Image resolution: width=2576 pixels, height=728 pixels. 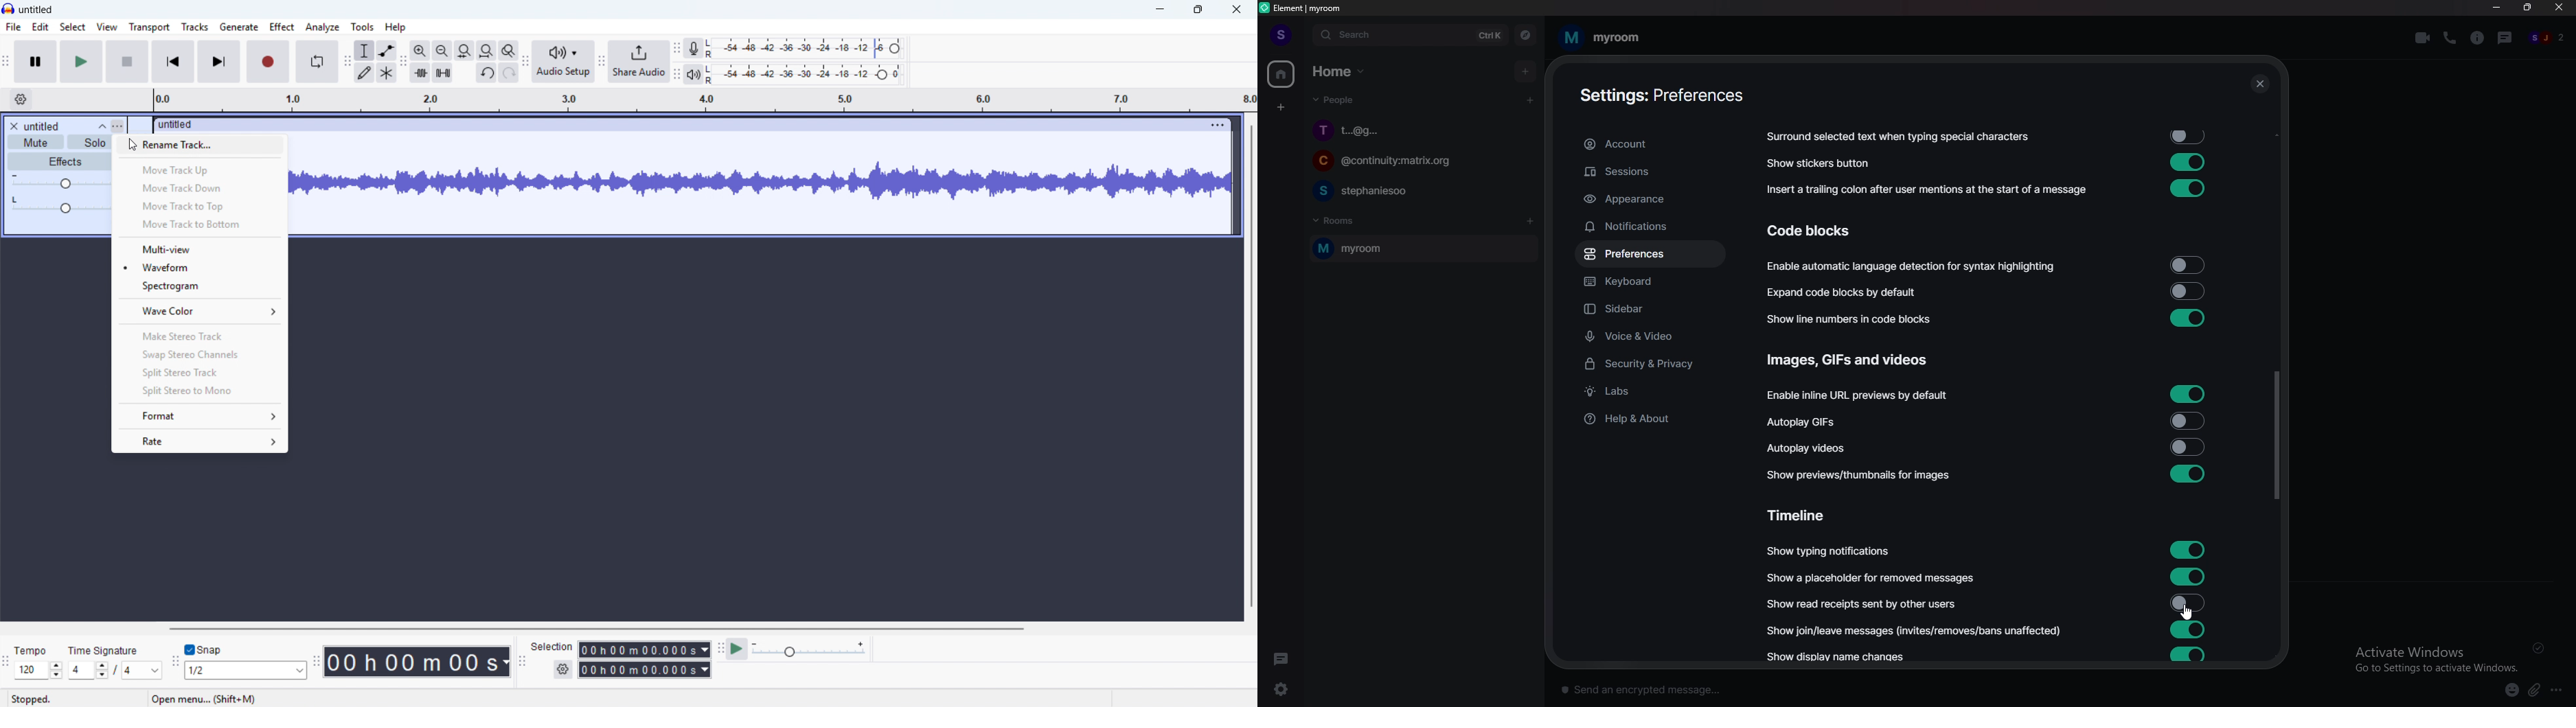 What do you see at coordinates (387, 73) in the screenshot?
I see `Multi - tool ` at bounding box center [387, 73].